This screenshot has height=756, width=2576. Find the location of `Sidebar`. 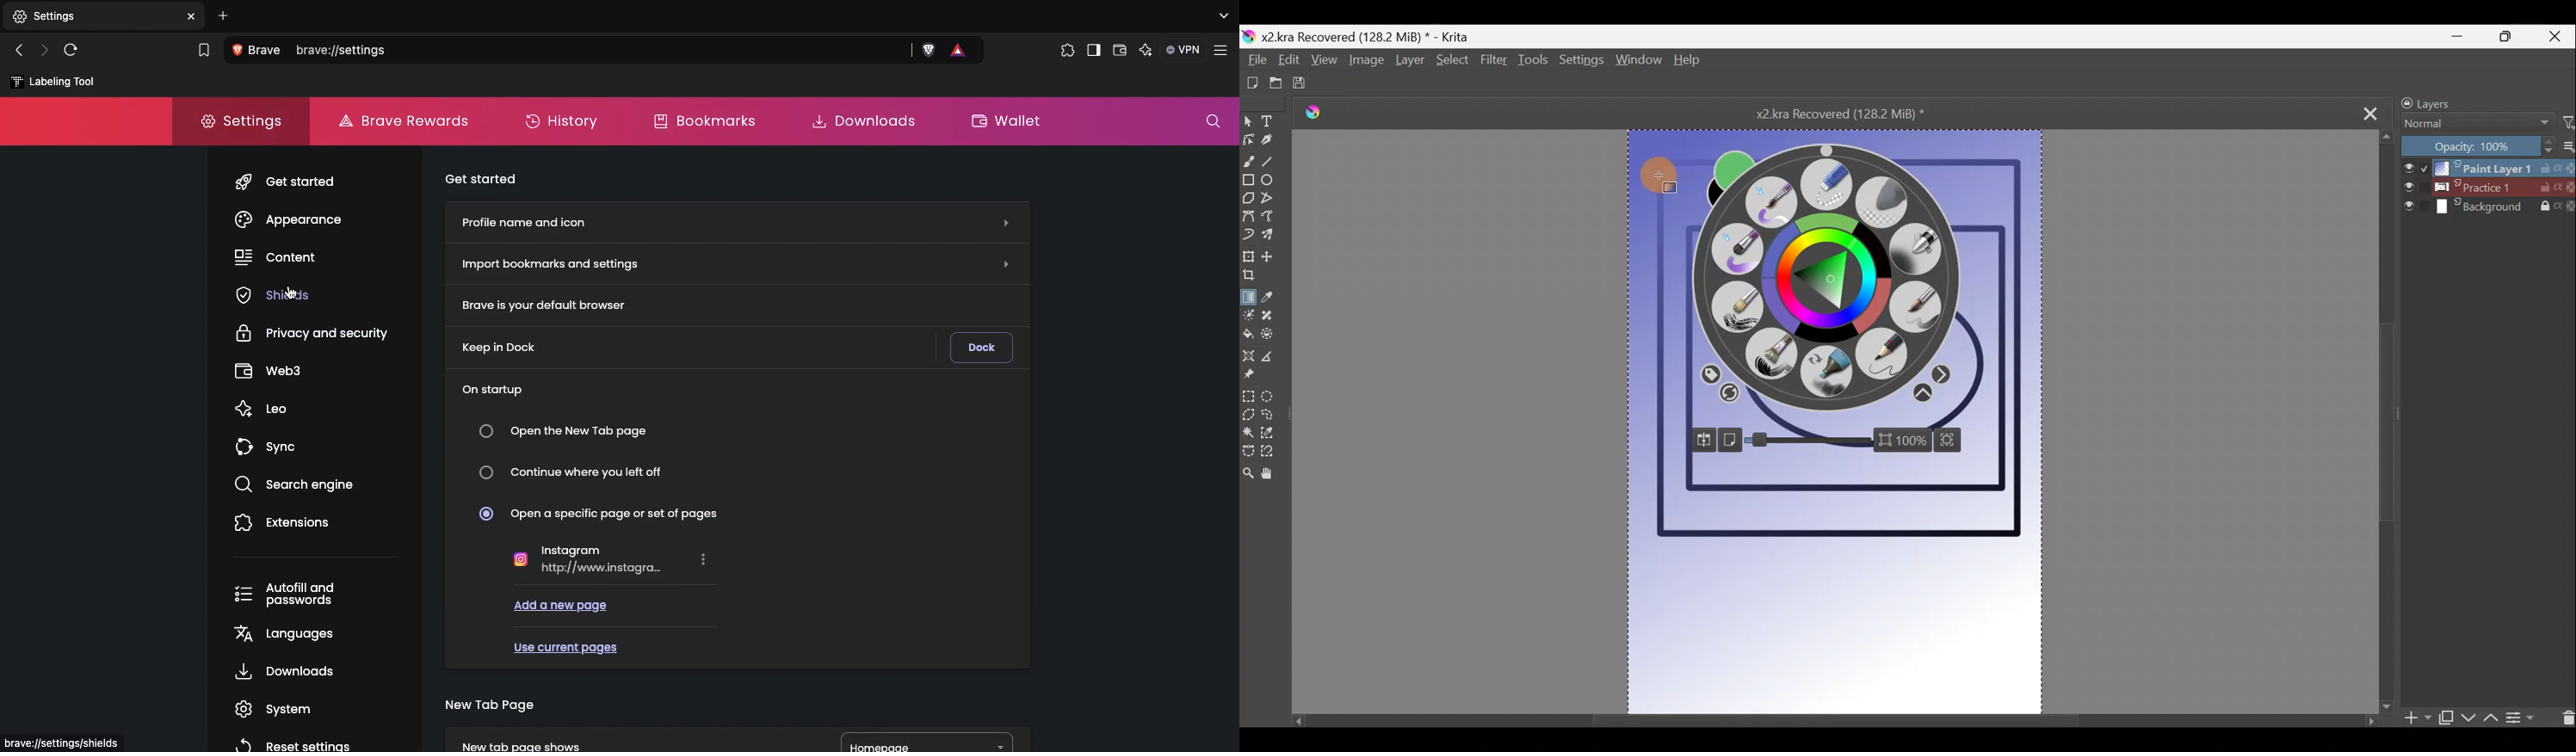

Sidebar is located at coordinates (1092, 52).